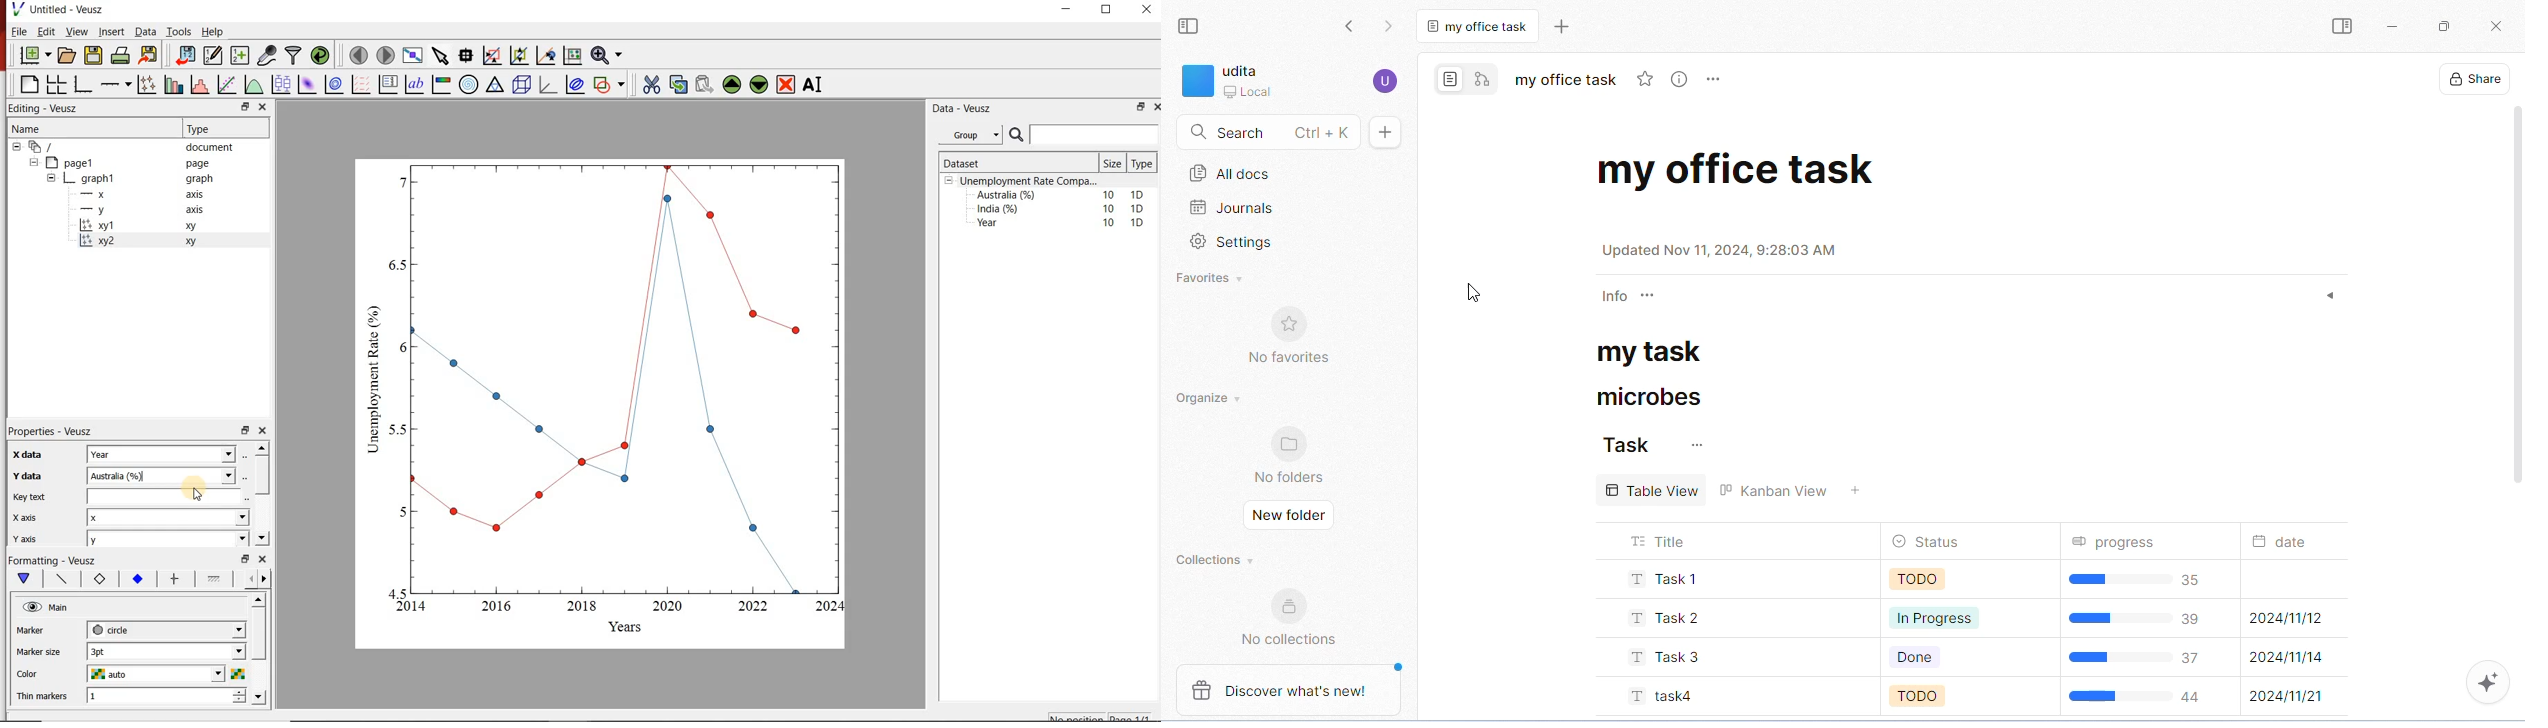 This screenshot has width=2548, height=728. What do you see at coordinates (198, 84) in the screenshot?
I see `histograms` at bounding box center [198, 84].